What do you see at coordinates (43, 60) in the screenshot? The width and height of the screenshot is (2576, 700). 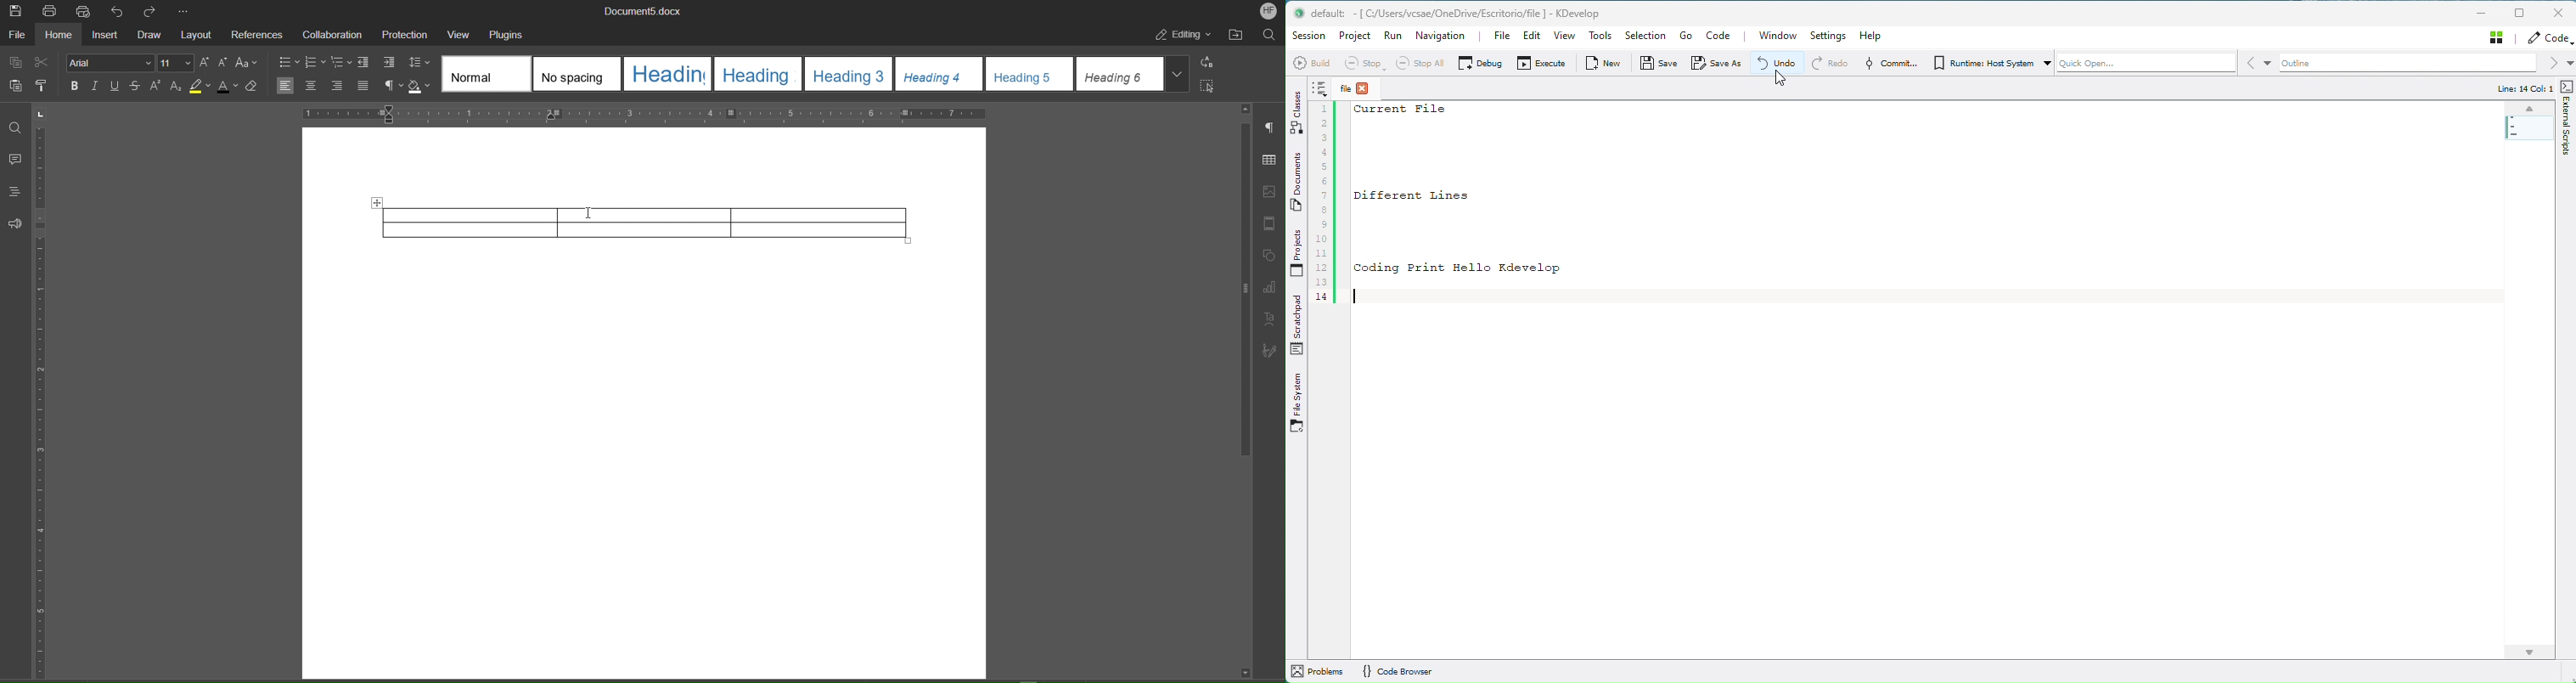 I see `Cut` at bounding box center [43, 60].